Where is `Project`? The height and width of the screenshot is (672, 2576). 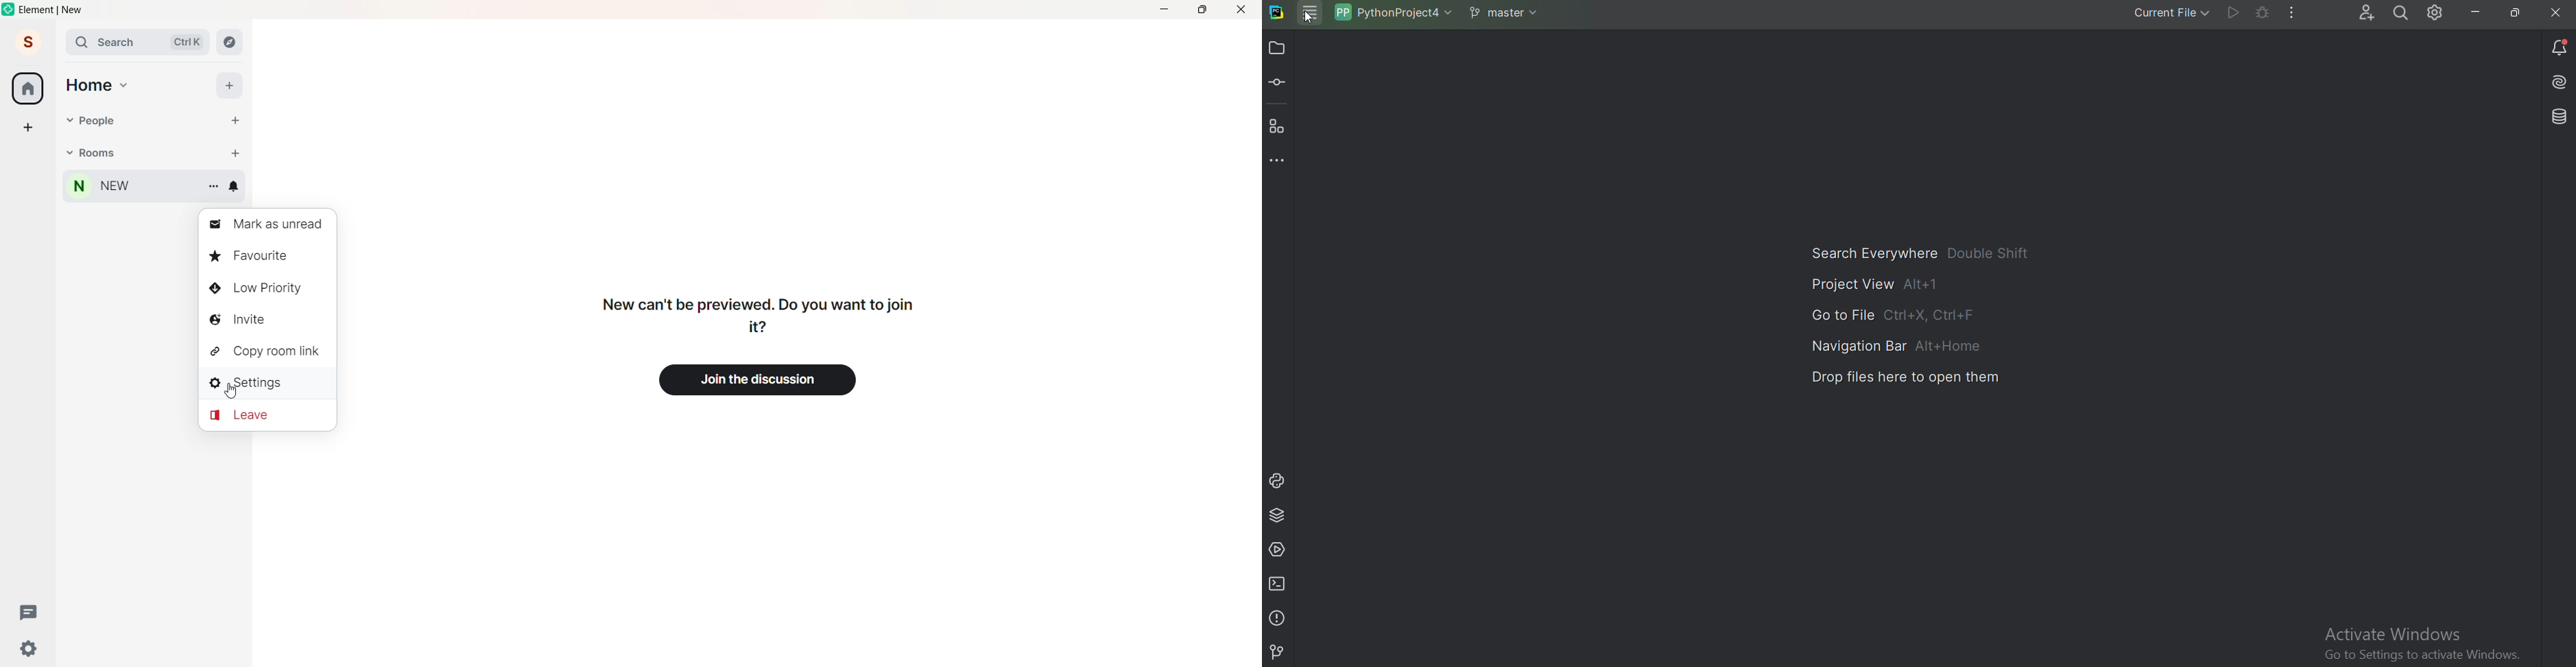
Project is located at coordinates (1276, 49).